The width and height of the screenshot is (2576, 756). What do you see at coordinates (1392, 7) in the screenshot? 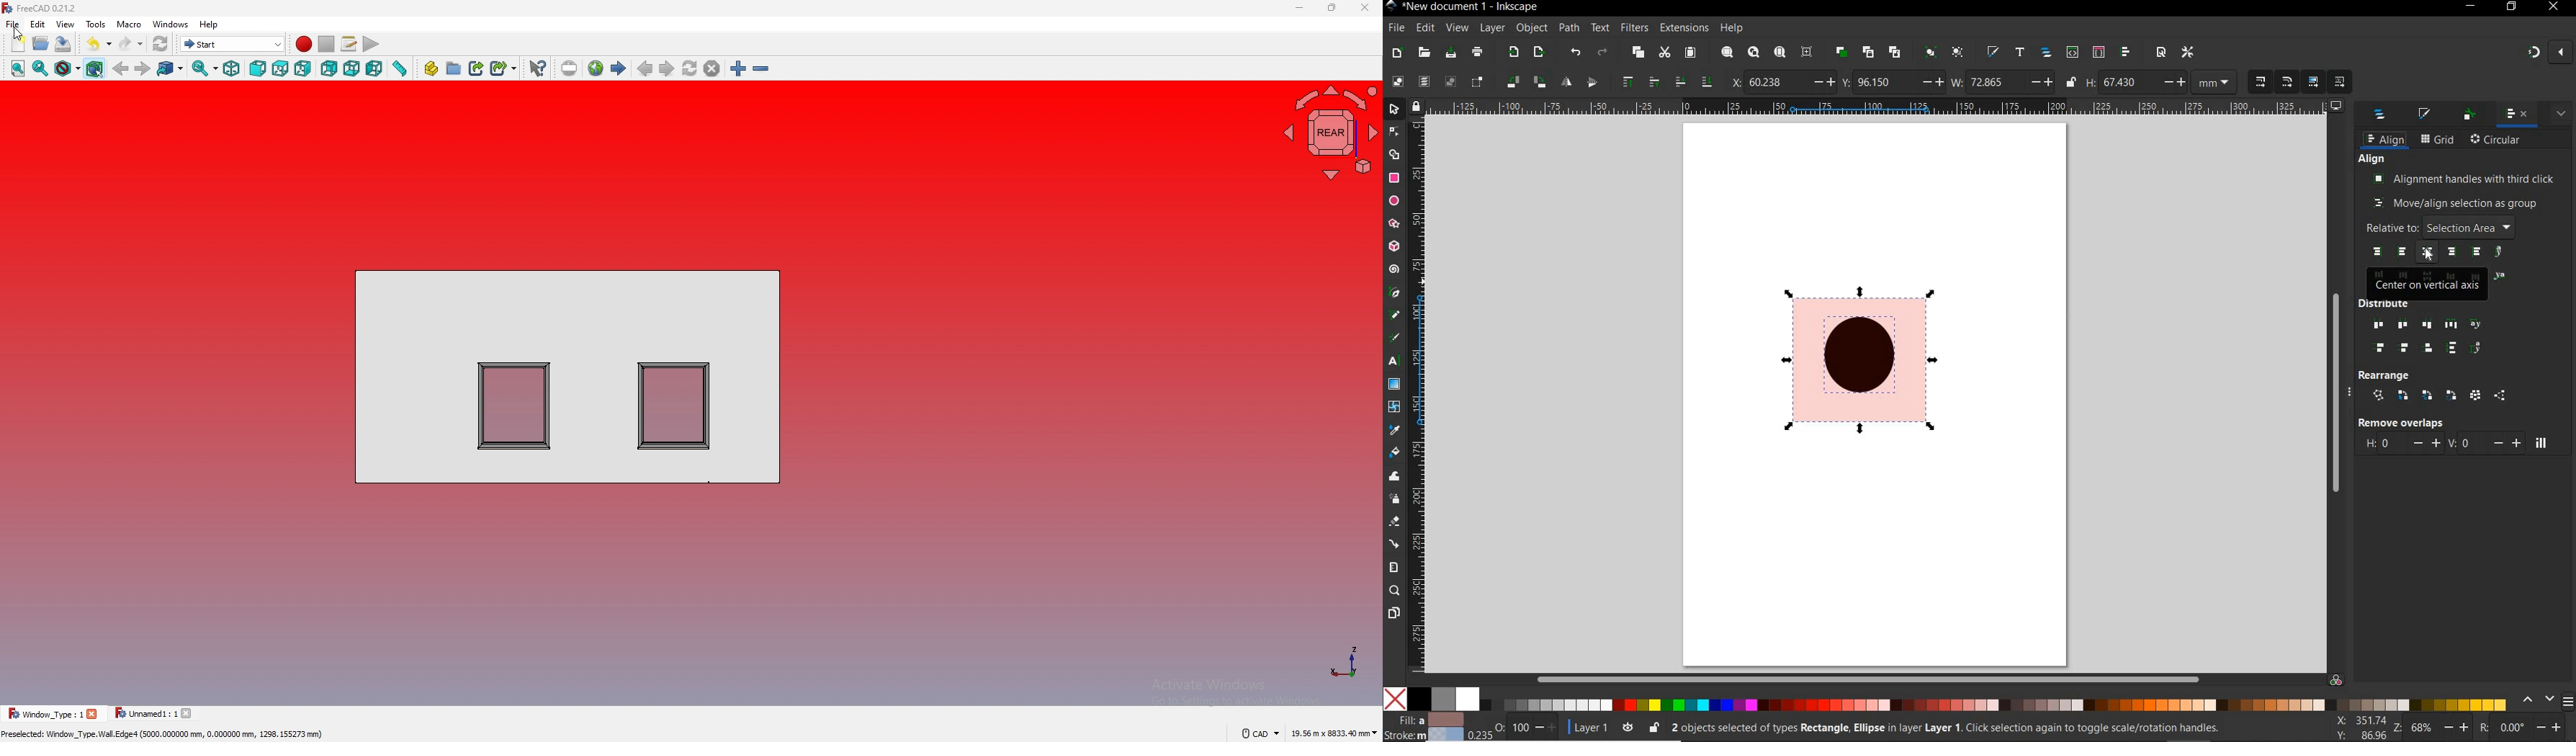
I see `Inkscape` at bounding box center [1392, 7].